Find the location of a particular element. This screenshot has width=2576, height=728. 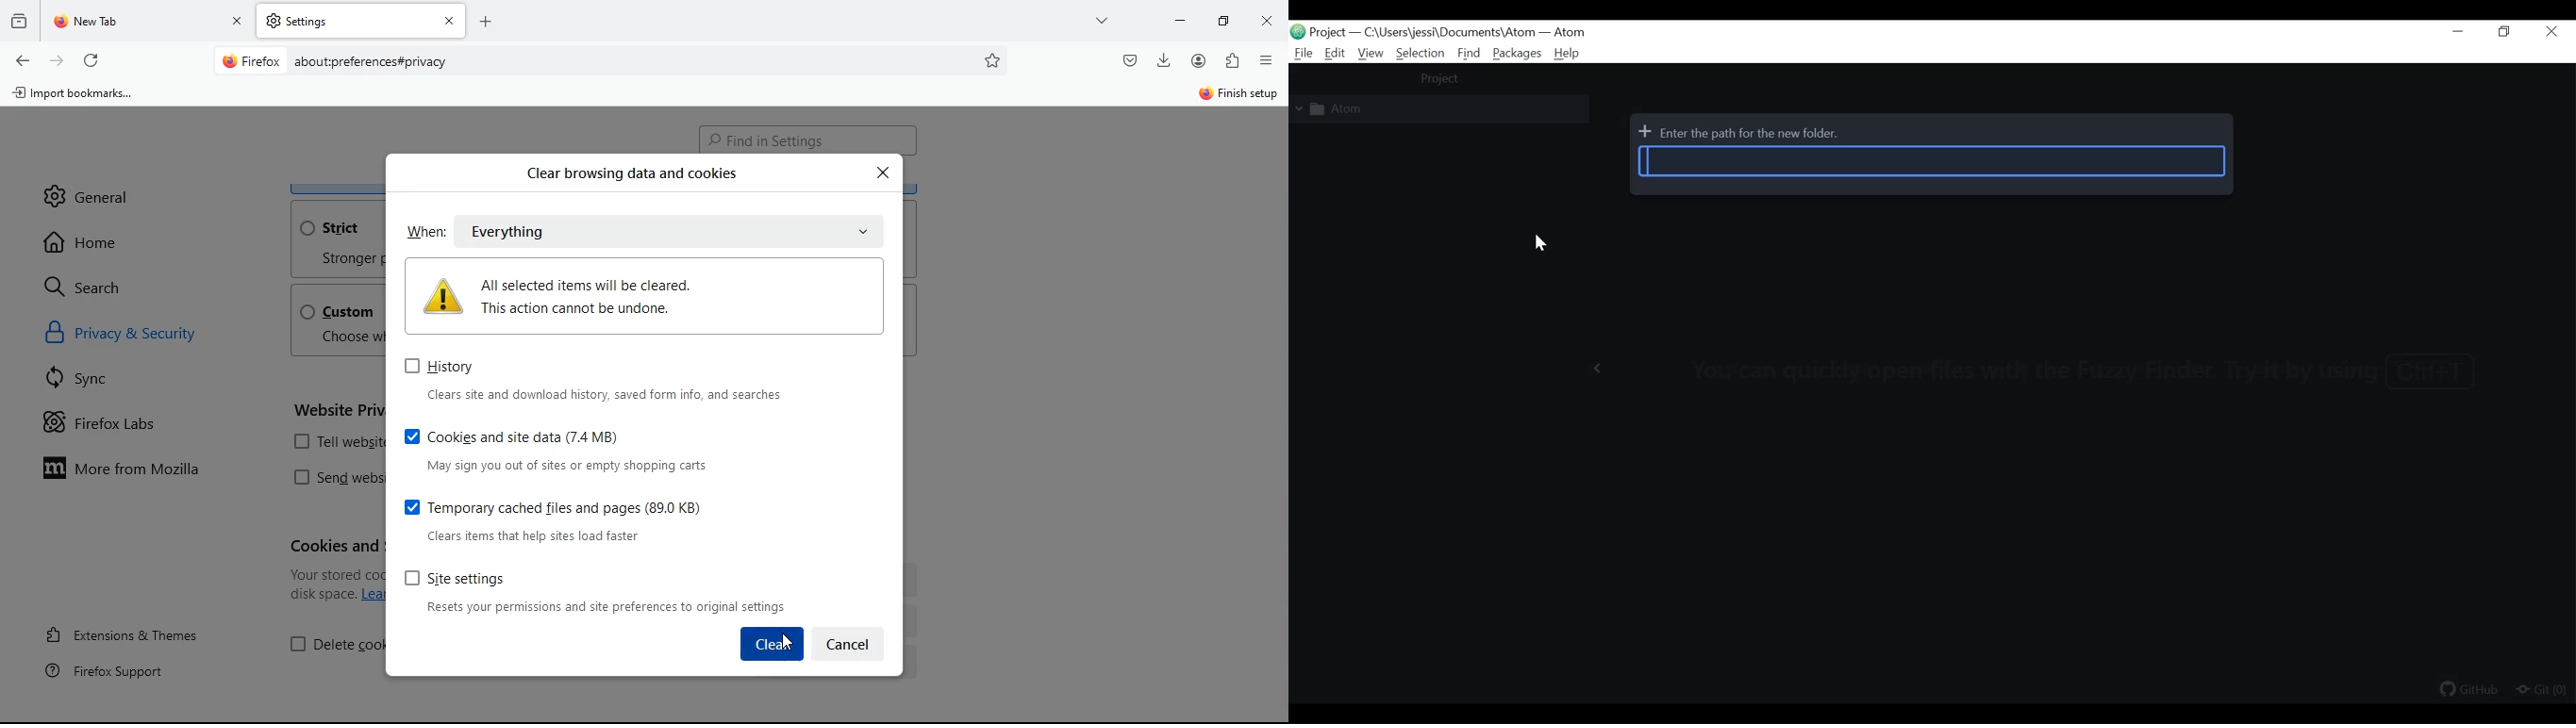

Add new Tab is located at coordinates (486, 21).